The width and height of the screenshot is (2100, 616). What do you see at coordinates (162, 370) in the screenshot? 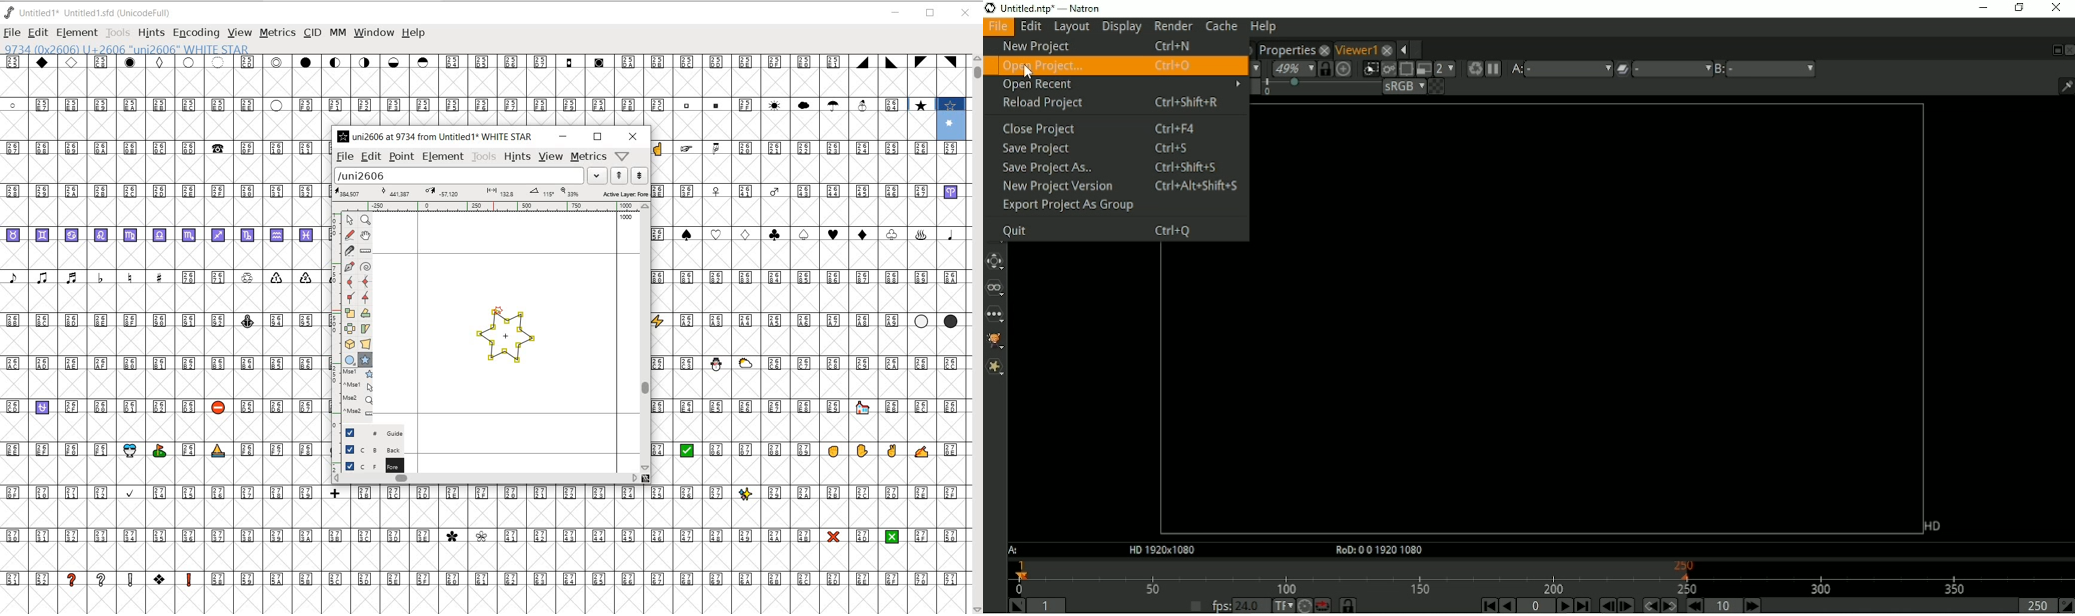
I see `GLYPHY CHARACTERS & NUMBERS` at bounding box center [162, 370].